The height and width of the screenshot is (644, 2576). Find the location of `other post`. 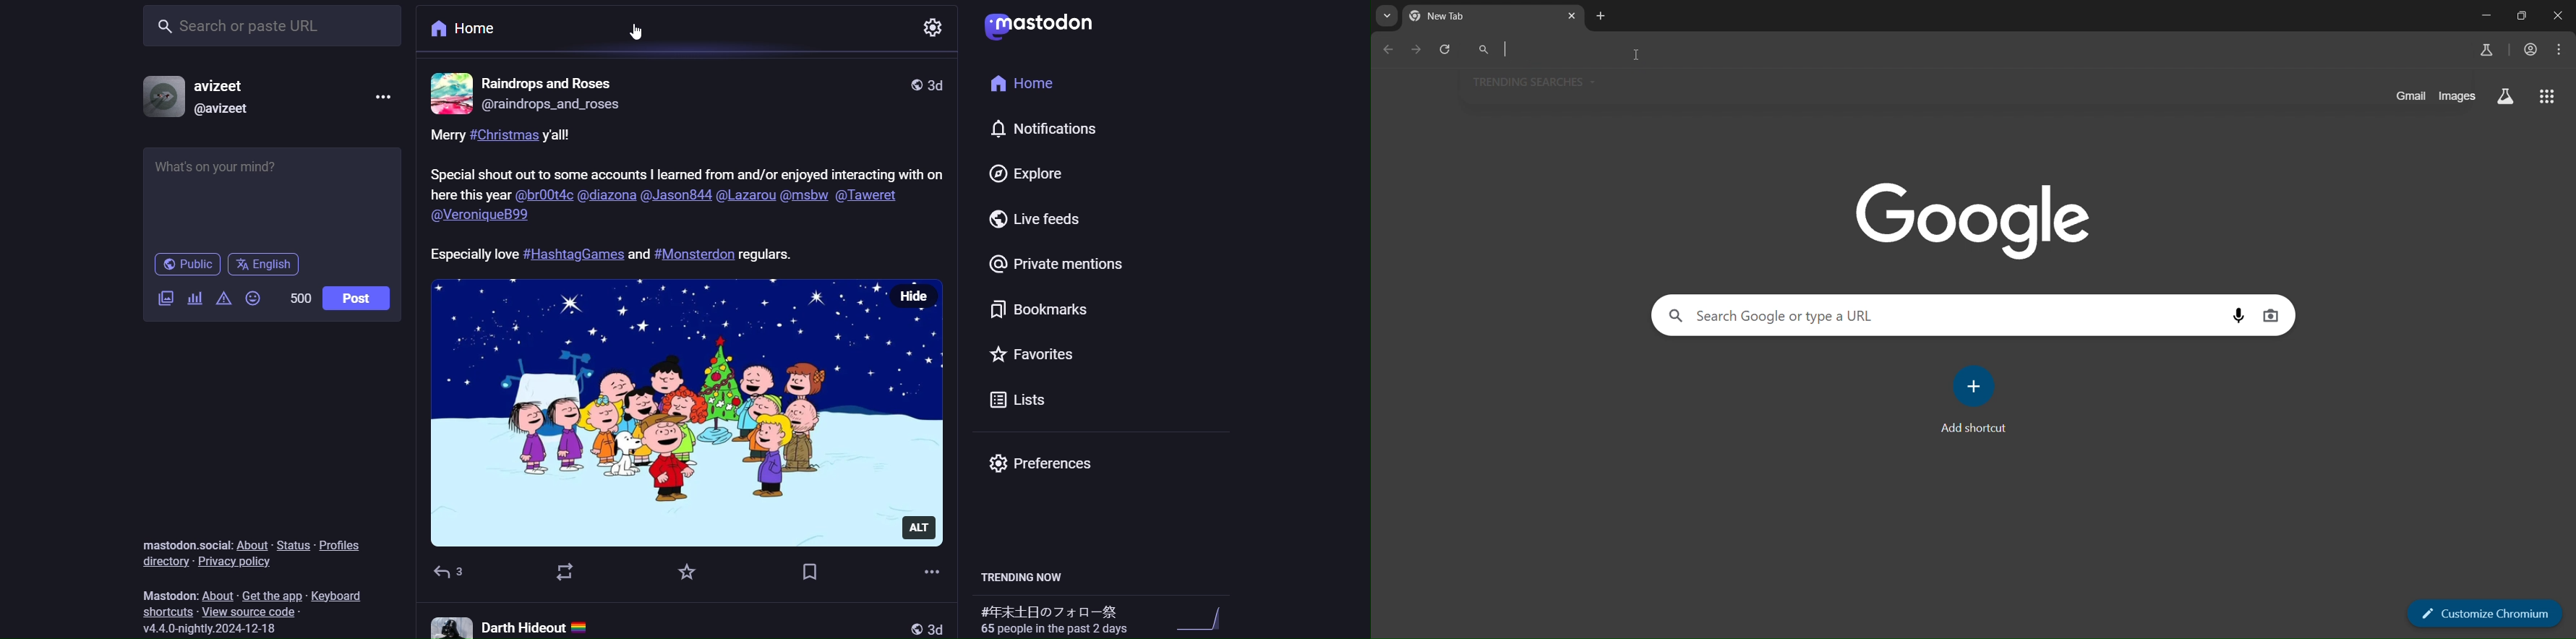

other post is located at coordinates (685, 621).